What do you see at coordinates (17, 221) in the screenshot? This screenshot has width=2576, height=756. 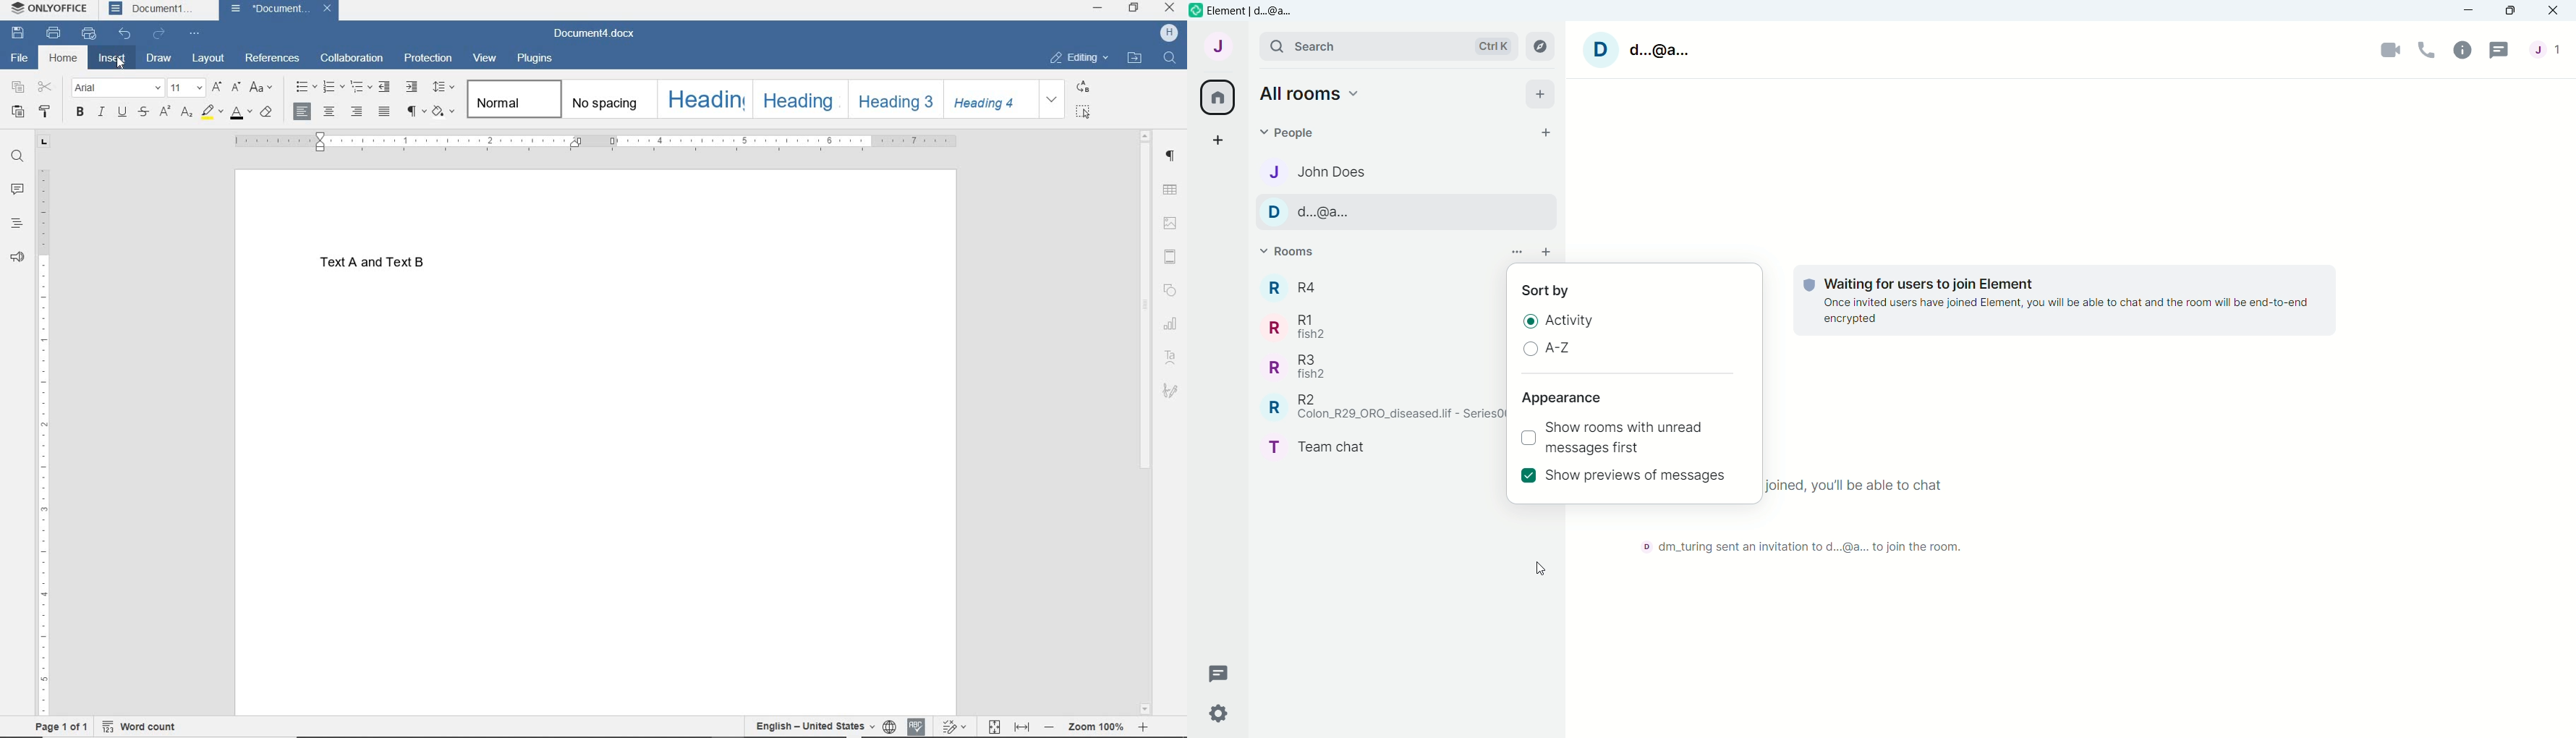 I see `HEADINGS` at bounding box center [17, 221].